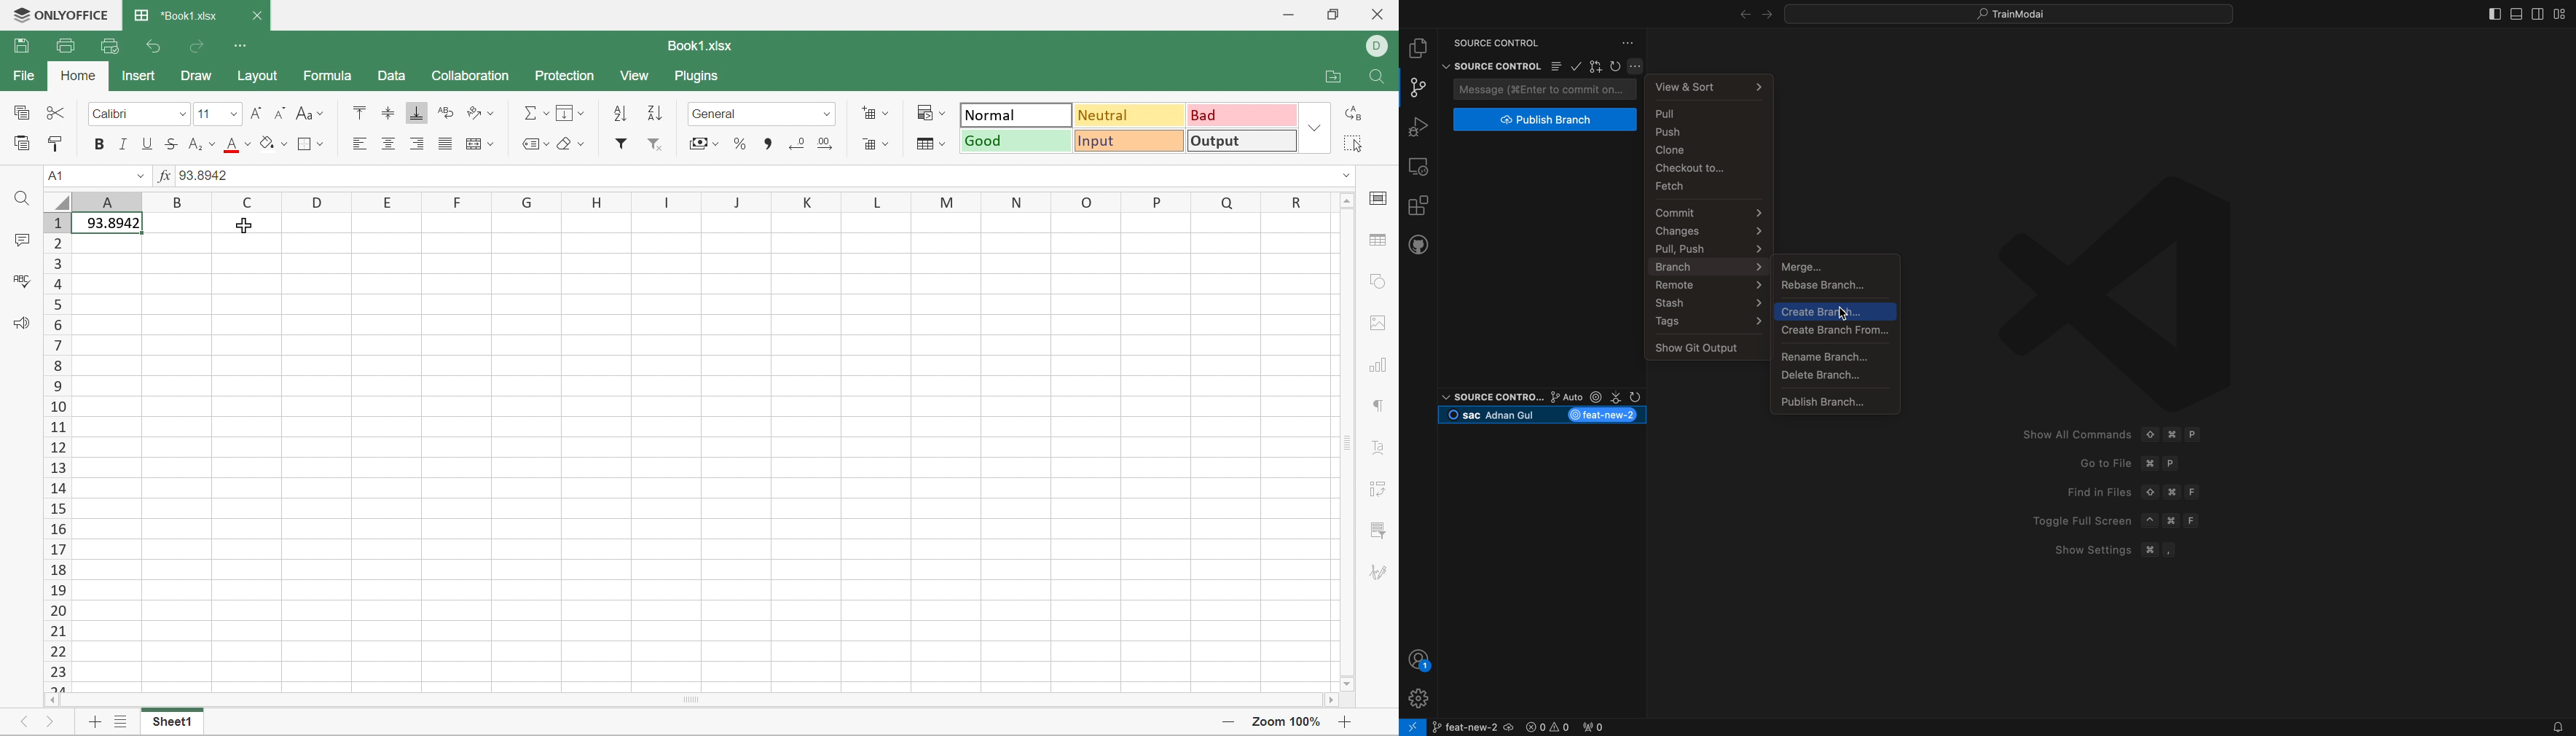 This screenshot has width=2576, height=756. What do you see at coordinates (237, 145) in the screenshot?
I see `Font color` at bounding box center [237, 145].